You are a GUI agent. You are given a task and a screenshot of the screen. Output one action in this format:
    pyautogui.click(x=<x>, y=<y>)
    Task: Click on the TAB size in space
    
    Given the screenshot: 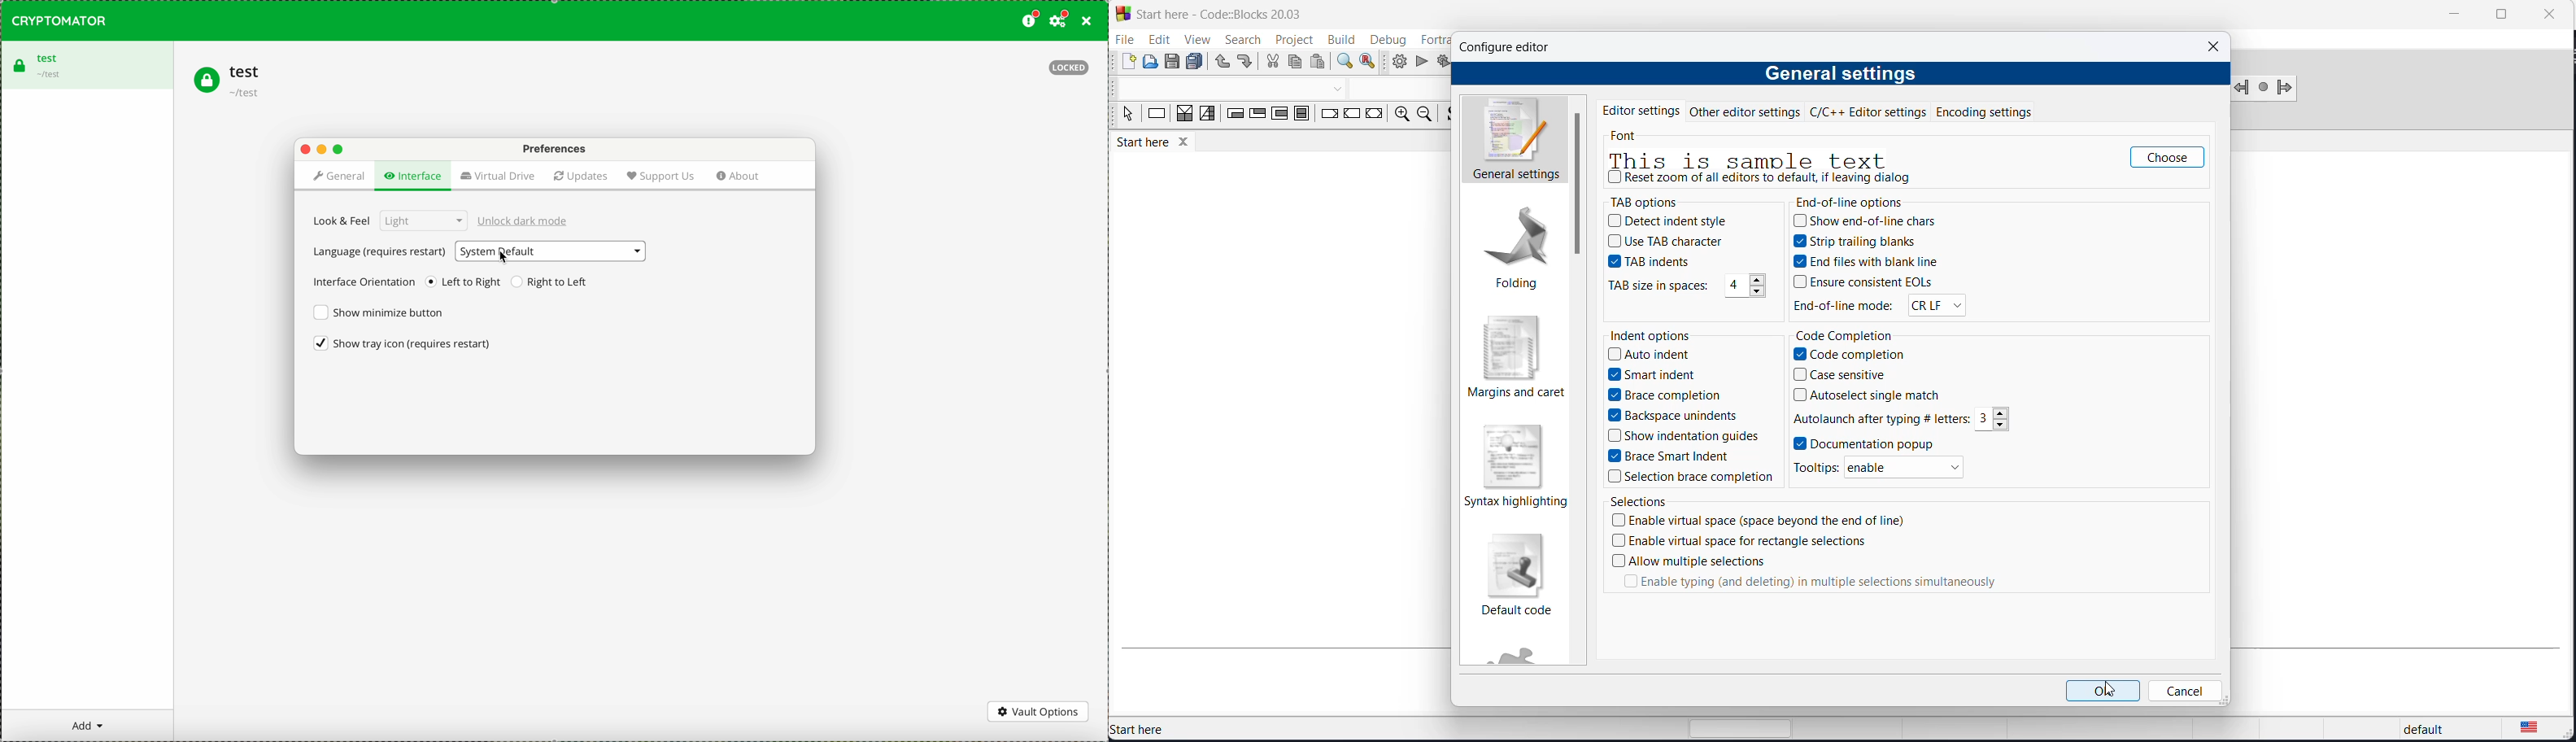 What is the action you would take?
    pyautogui.click(x=1658, y=286)
    